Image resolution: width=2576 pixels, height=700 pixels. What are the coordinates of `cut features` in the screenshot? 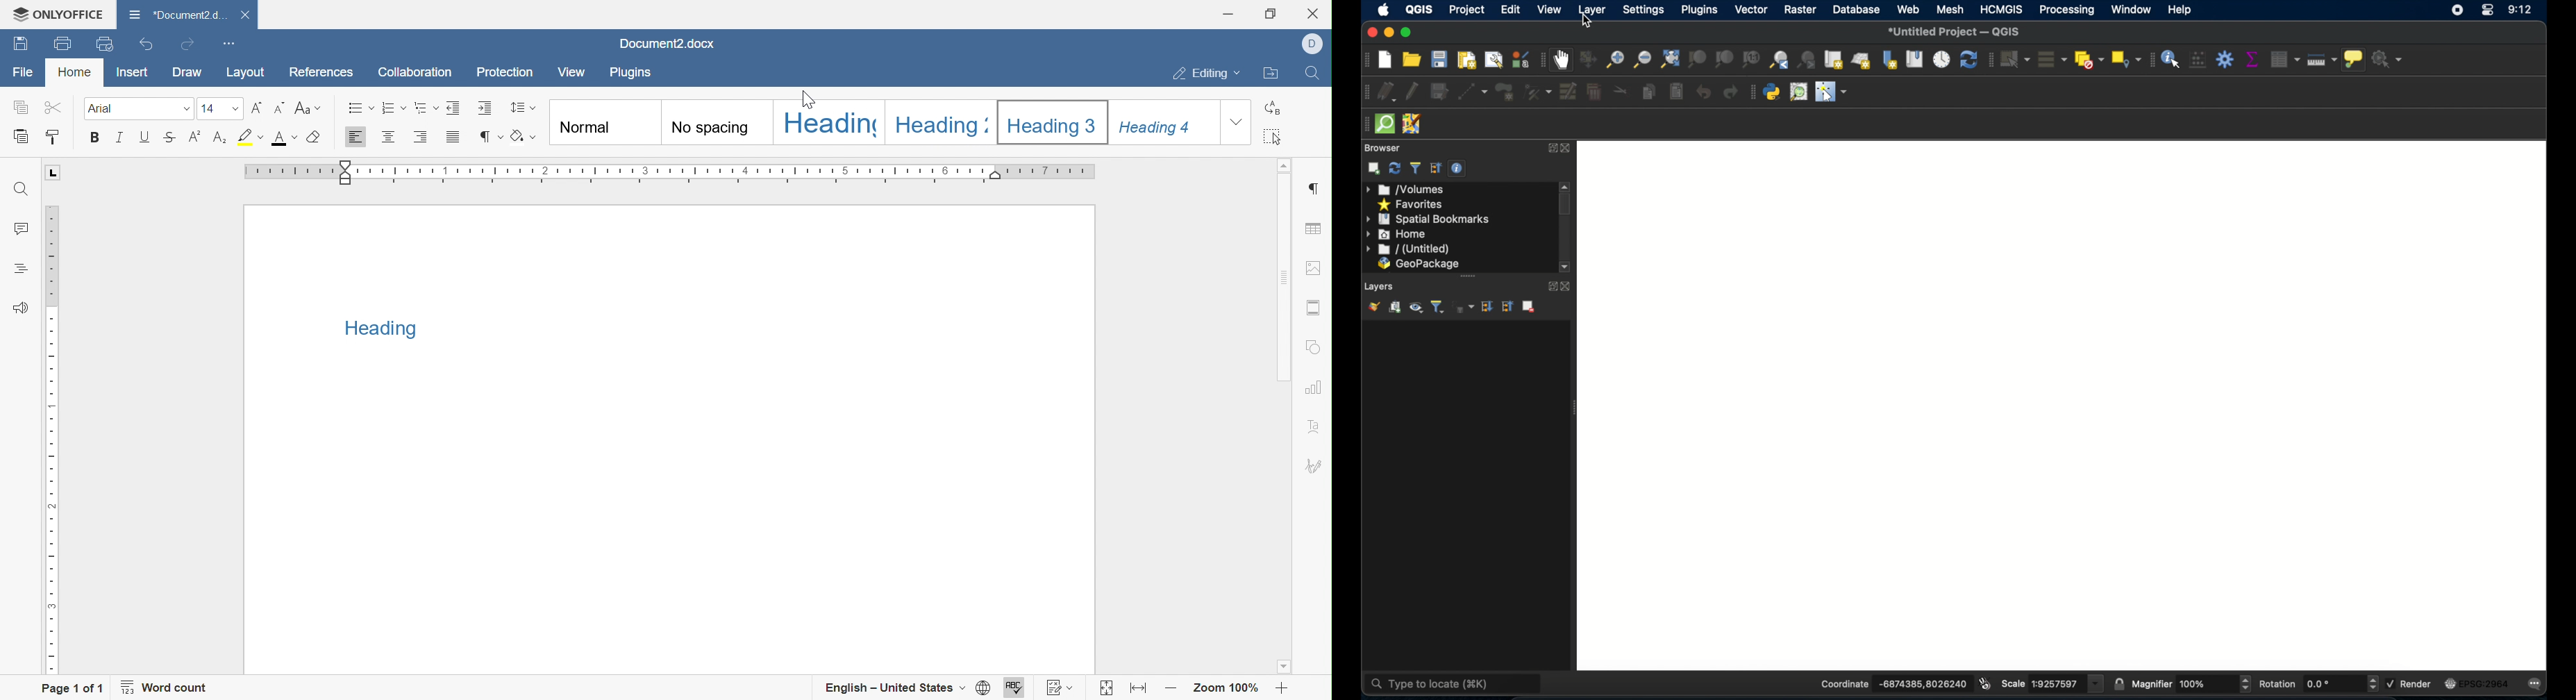 It's located at (1619, 89).